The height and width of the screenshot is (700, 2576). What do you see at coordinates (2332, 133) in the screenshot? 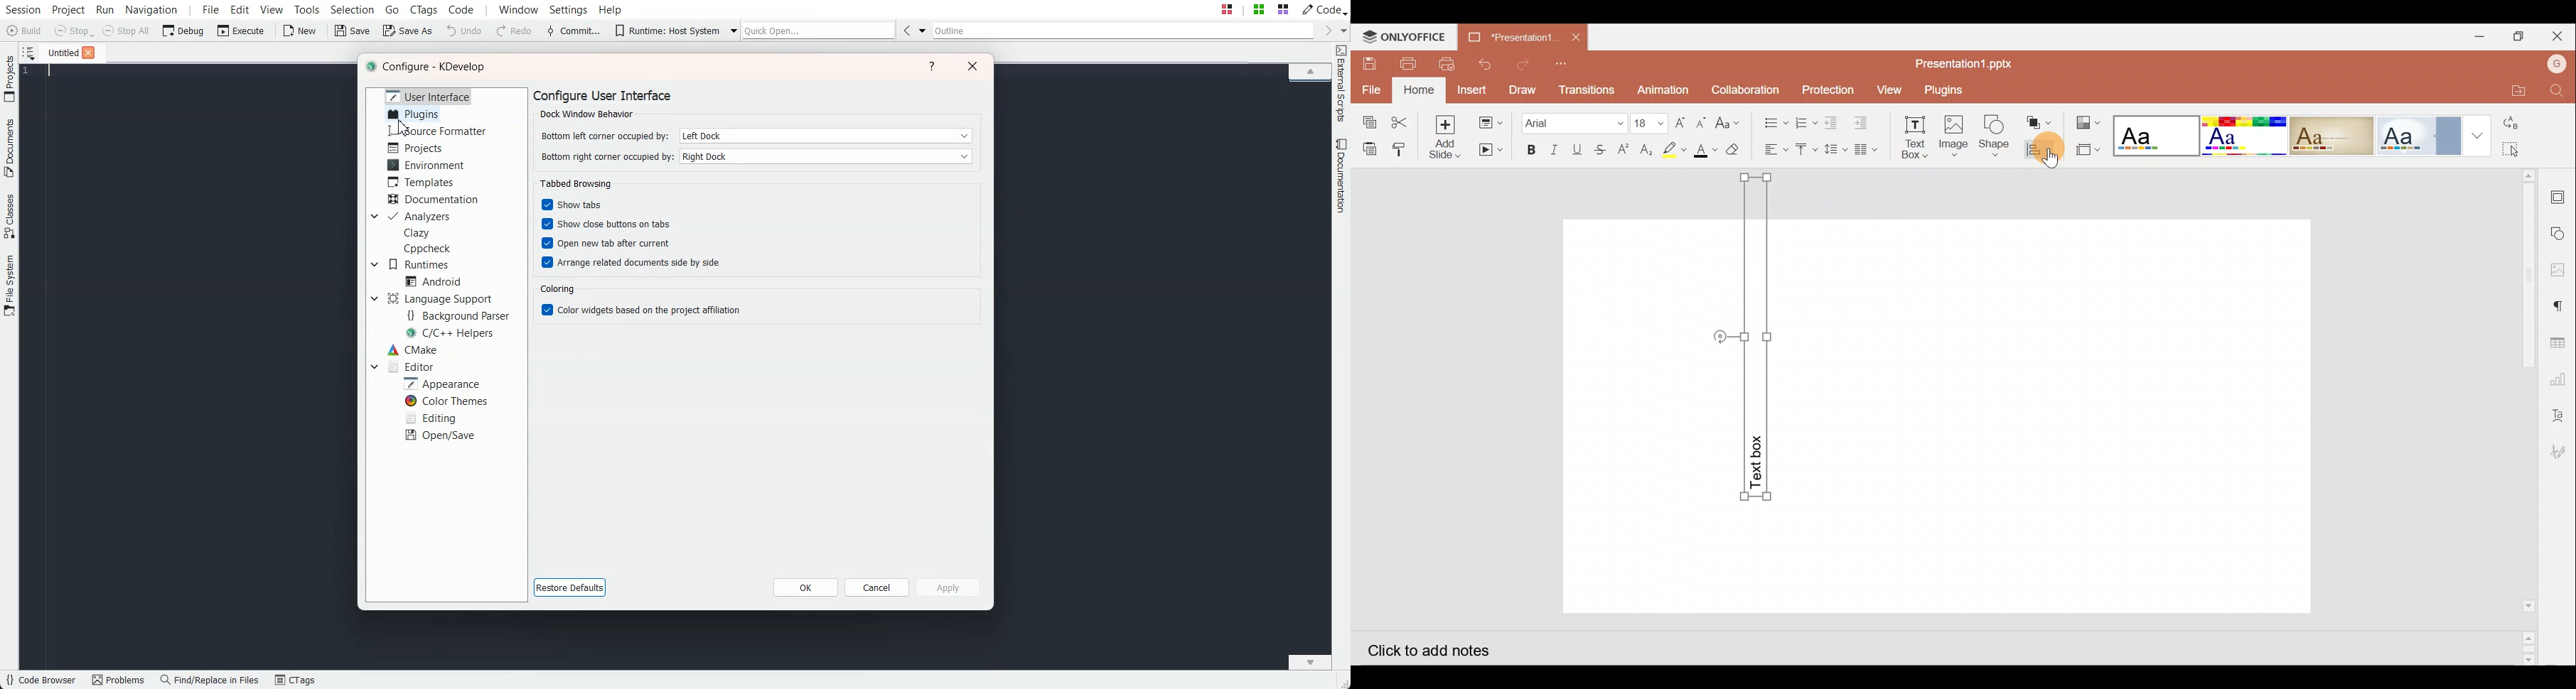
I see `Classic` at bounding box center [2332, 133].